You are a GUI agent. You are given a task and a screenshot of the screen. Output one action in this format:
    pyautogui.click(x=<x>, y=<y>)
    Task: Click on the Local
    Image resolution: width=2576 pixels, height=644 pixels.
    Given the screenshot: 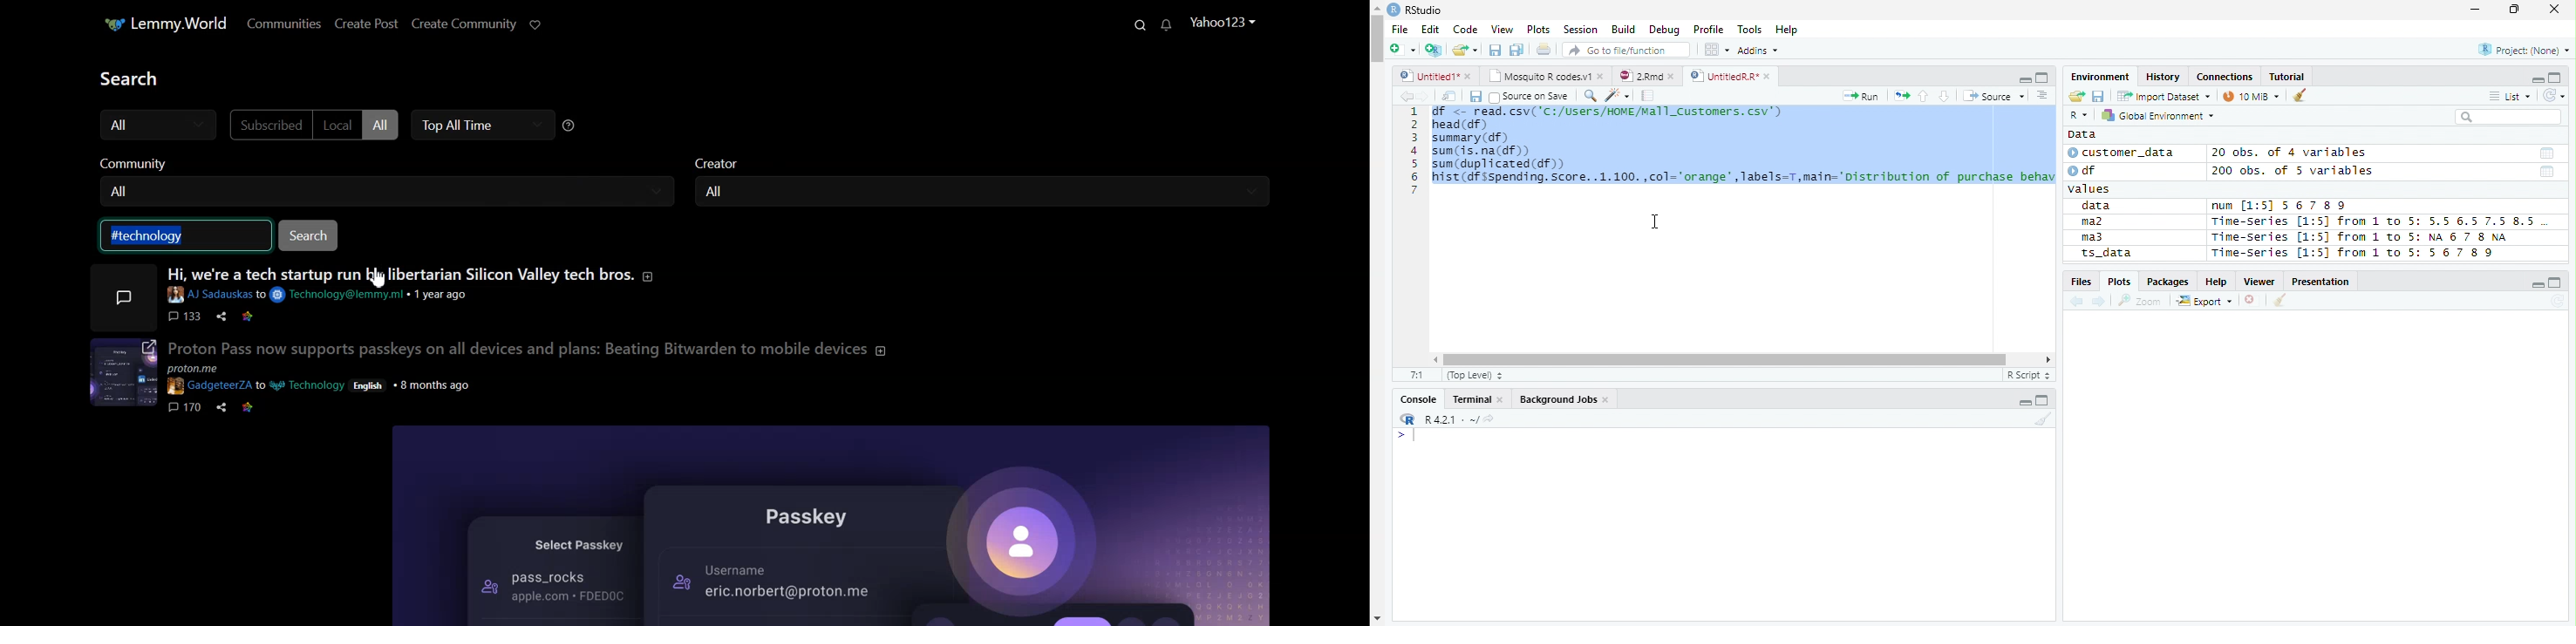 What is the action you would take?
    pyautogui.click(x=336, y=125)
    